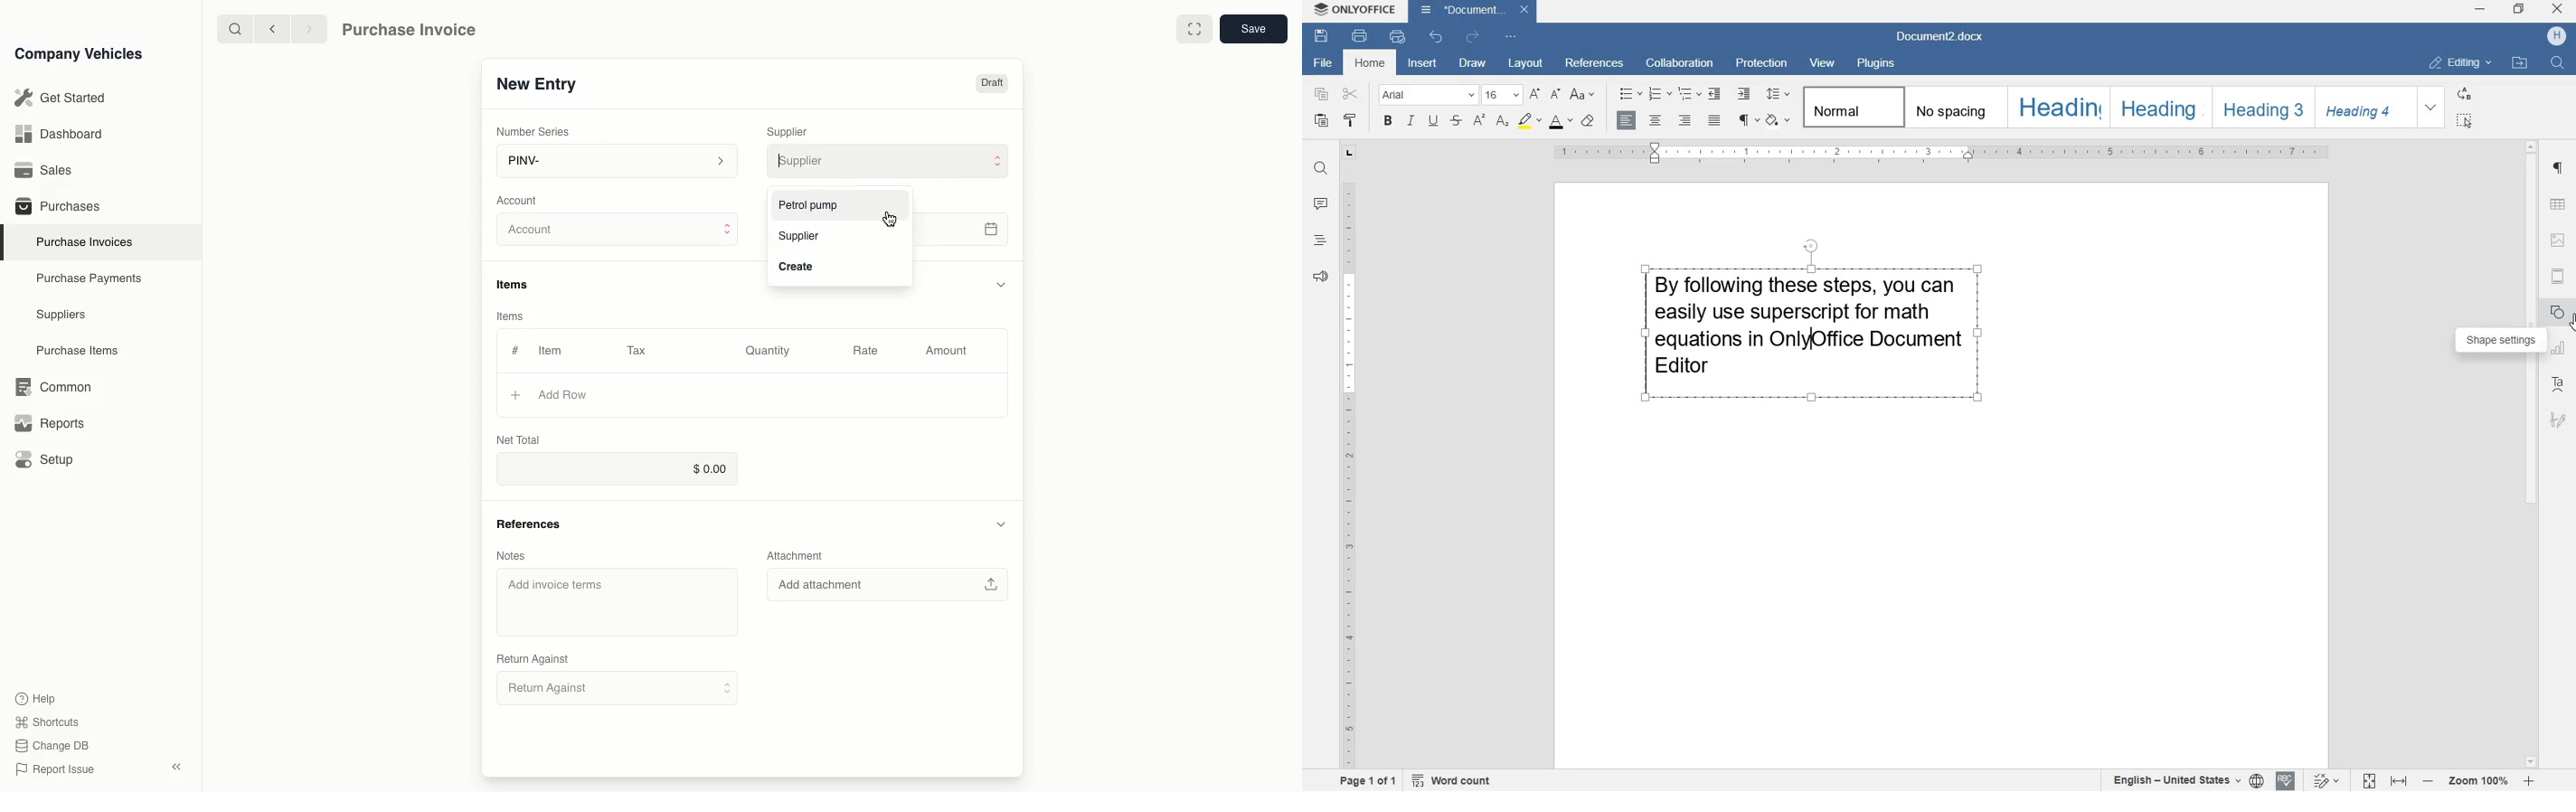  I want to click on full screen, so click(1194, 29).